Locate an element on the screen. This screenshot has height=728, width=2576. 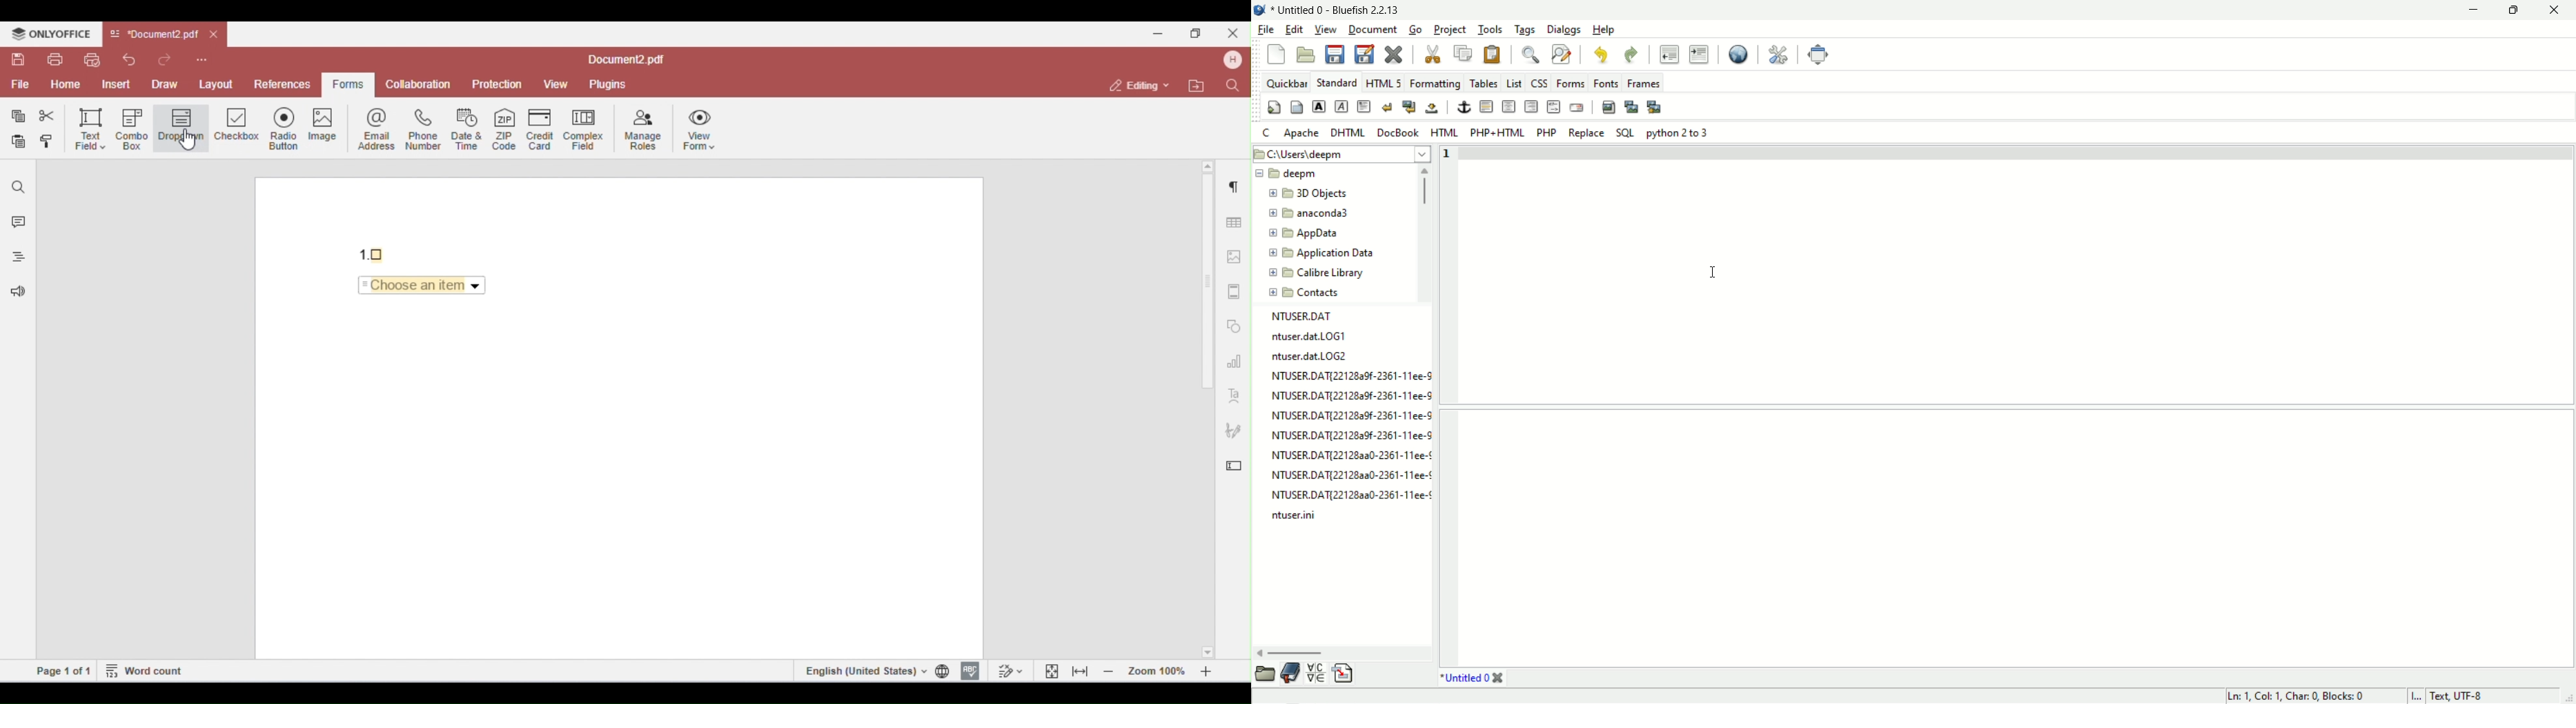
paragraph is located at coordinates (1364, 106).